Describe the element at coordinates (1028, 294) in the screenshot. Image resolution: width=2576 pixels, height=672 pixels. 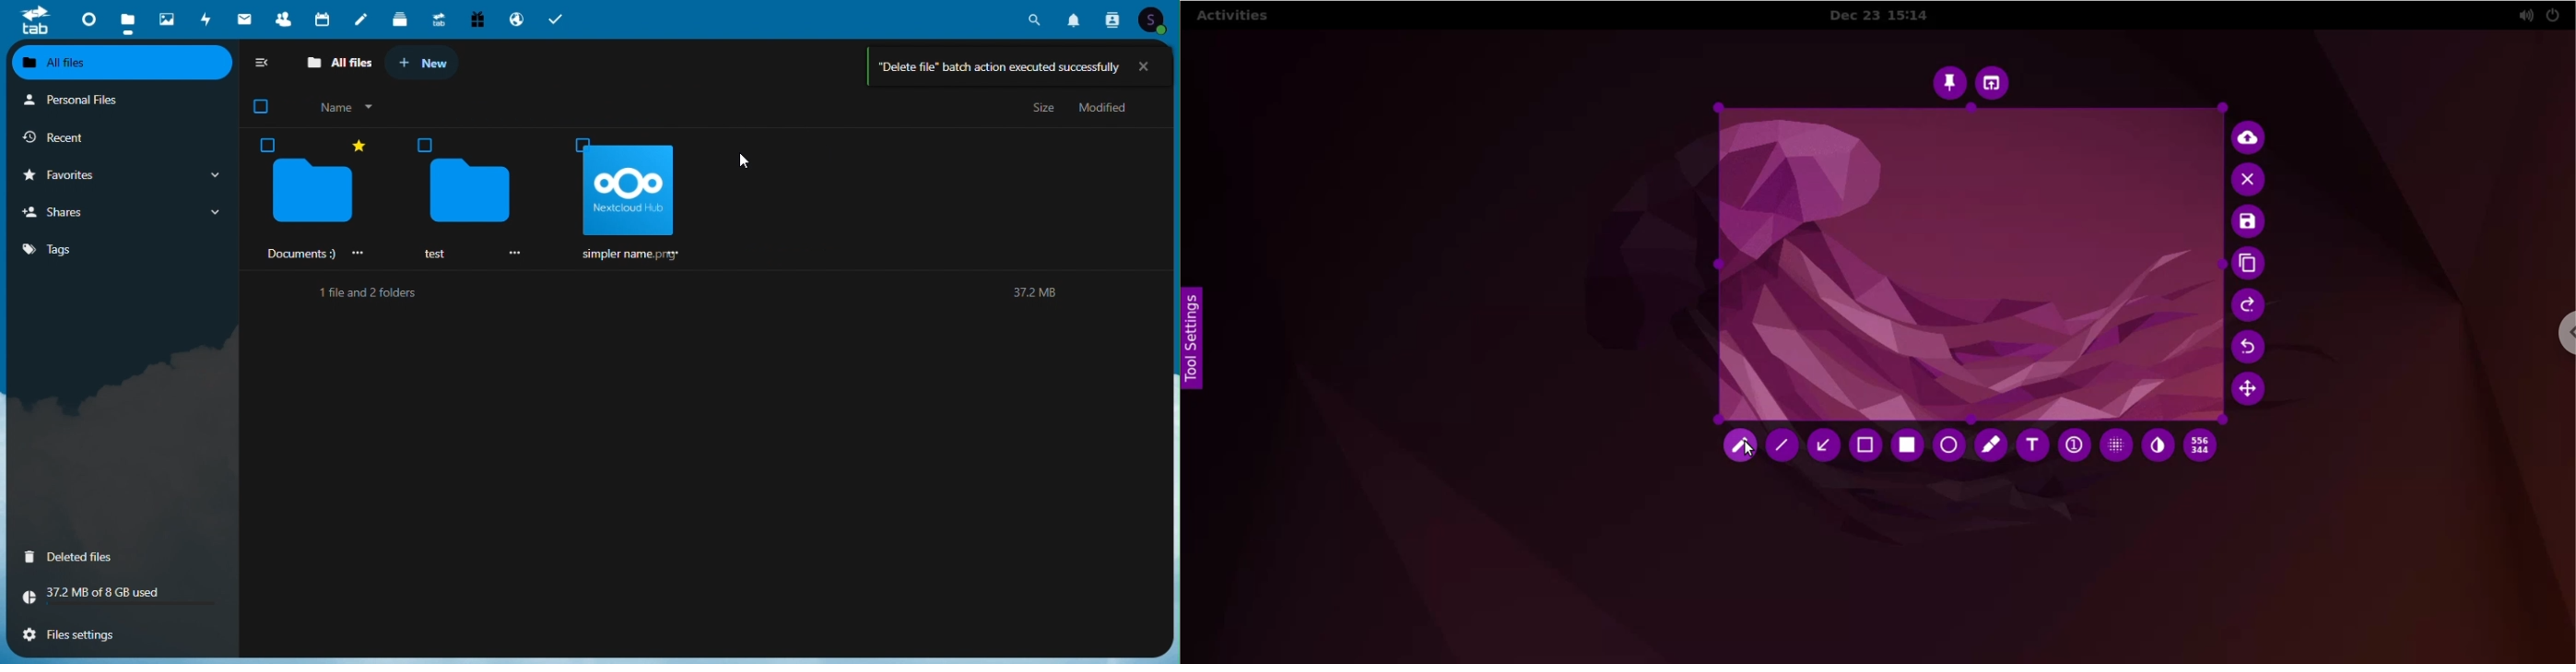
I see `Text` at that location.